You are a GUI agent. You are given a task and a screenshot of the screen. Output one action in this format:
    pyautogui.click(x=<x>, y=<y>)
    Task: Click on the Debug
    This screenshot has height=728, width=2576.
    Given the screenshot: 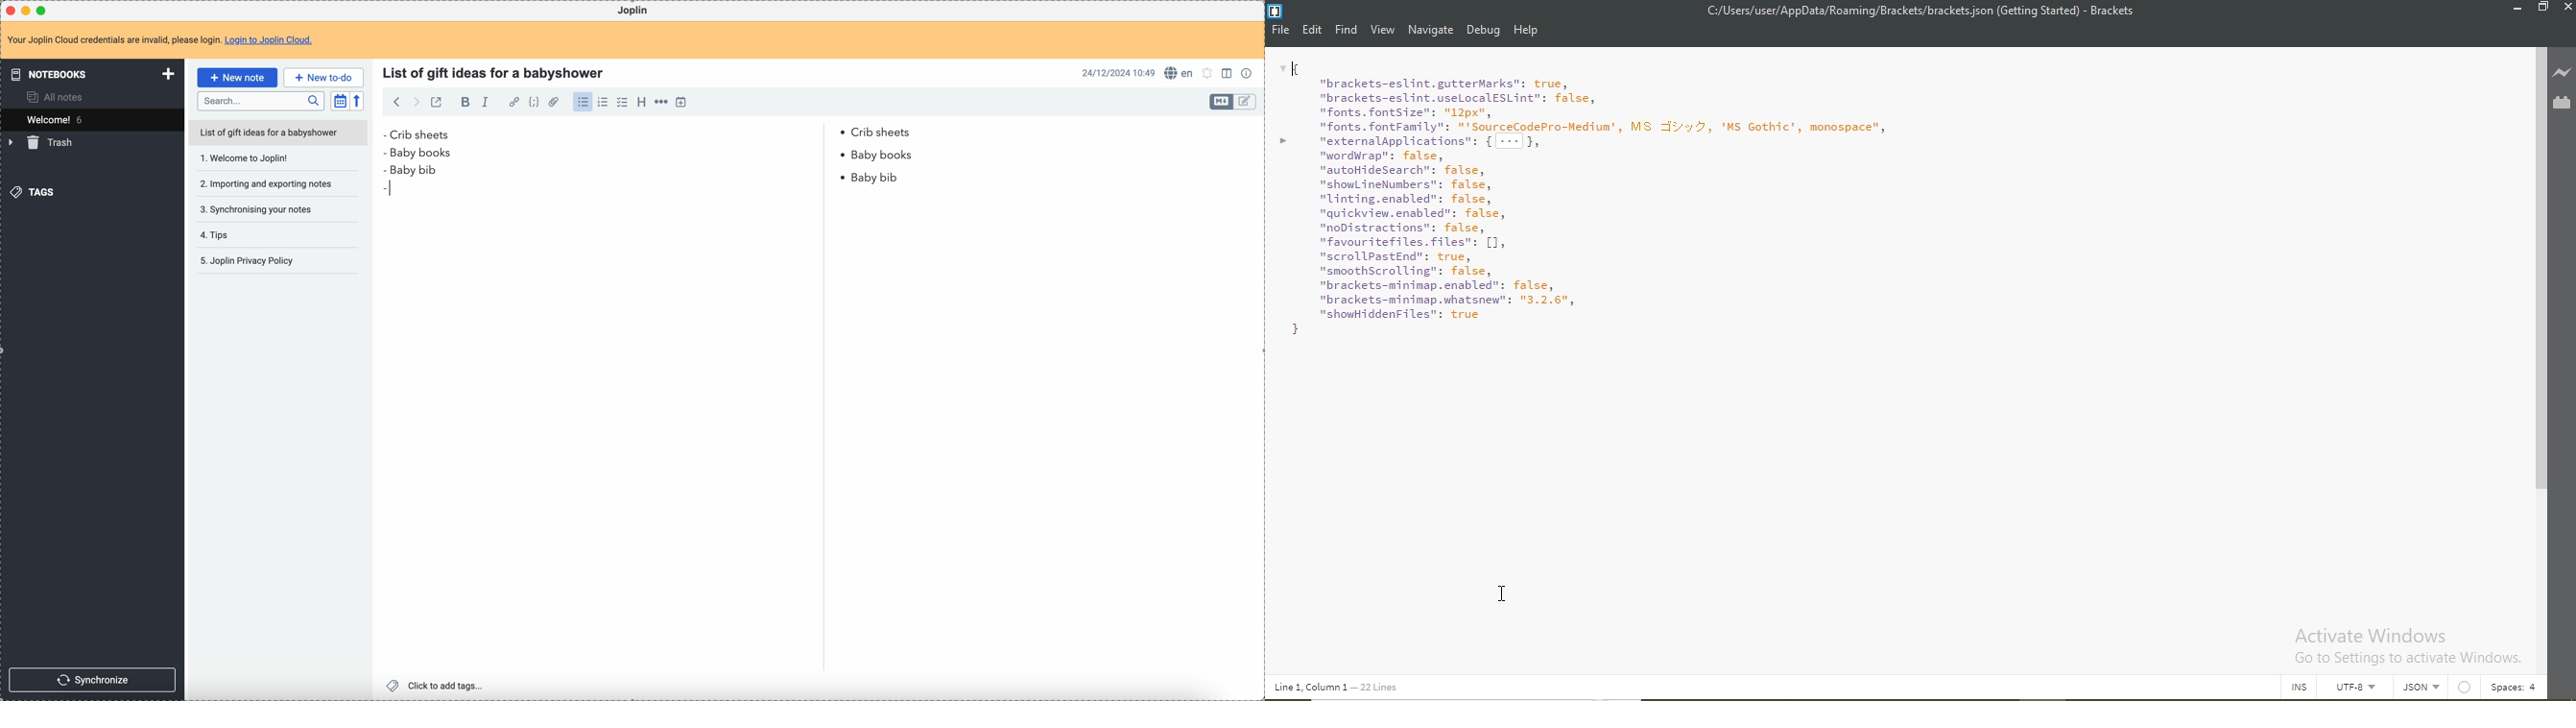 What is the action you would take?
    pyautogui.click(x=1485, y=32)
    